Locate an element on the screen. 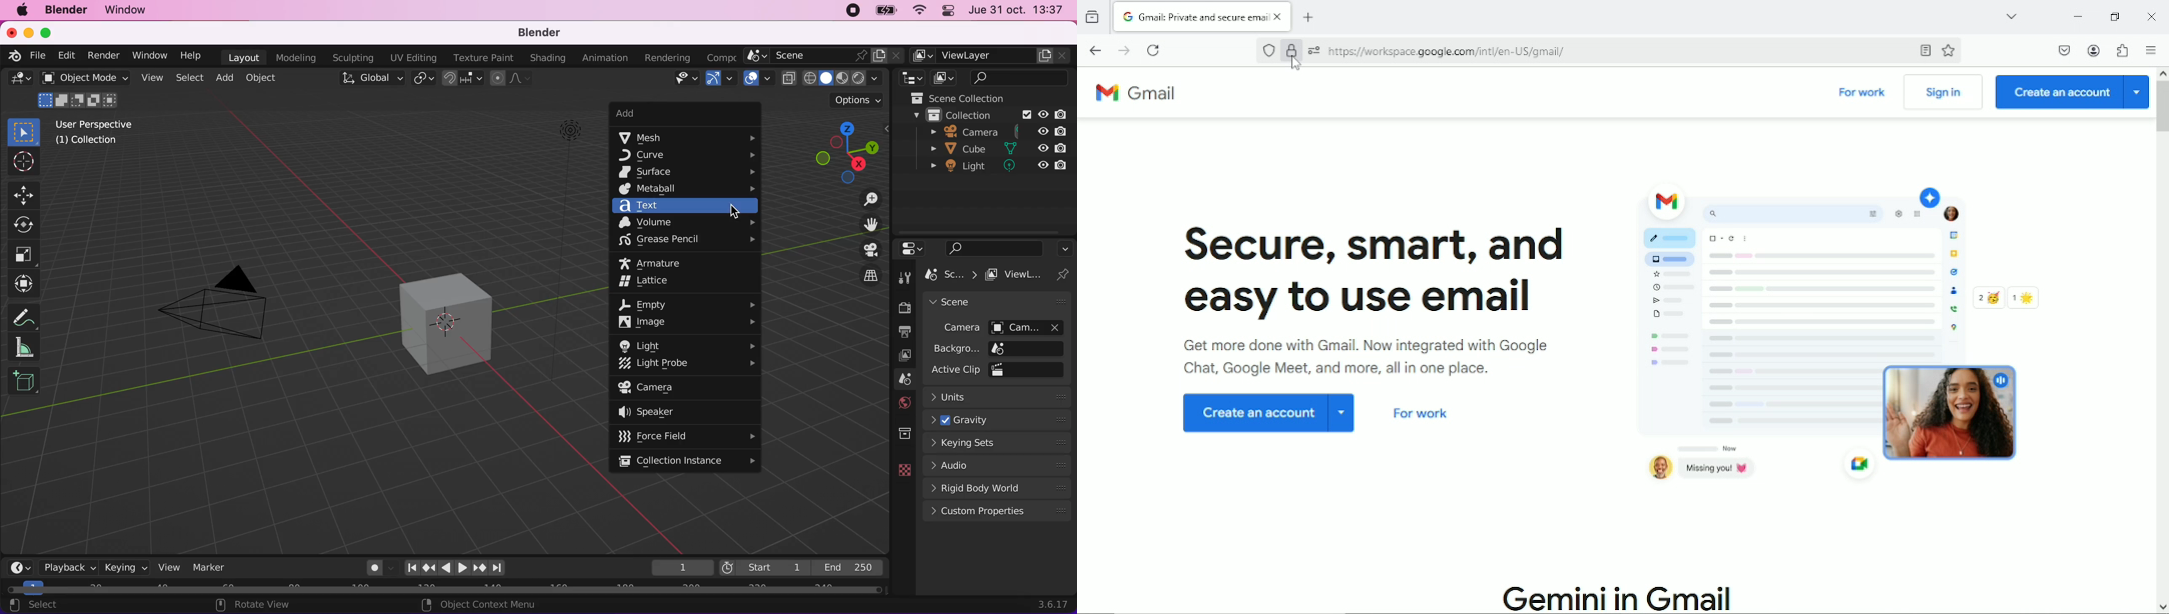 The height and width of the screenshot is (616, 2184). cursor is located at coordinates (733, 211).